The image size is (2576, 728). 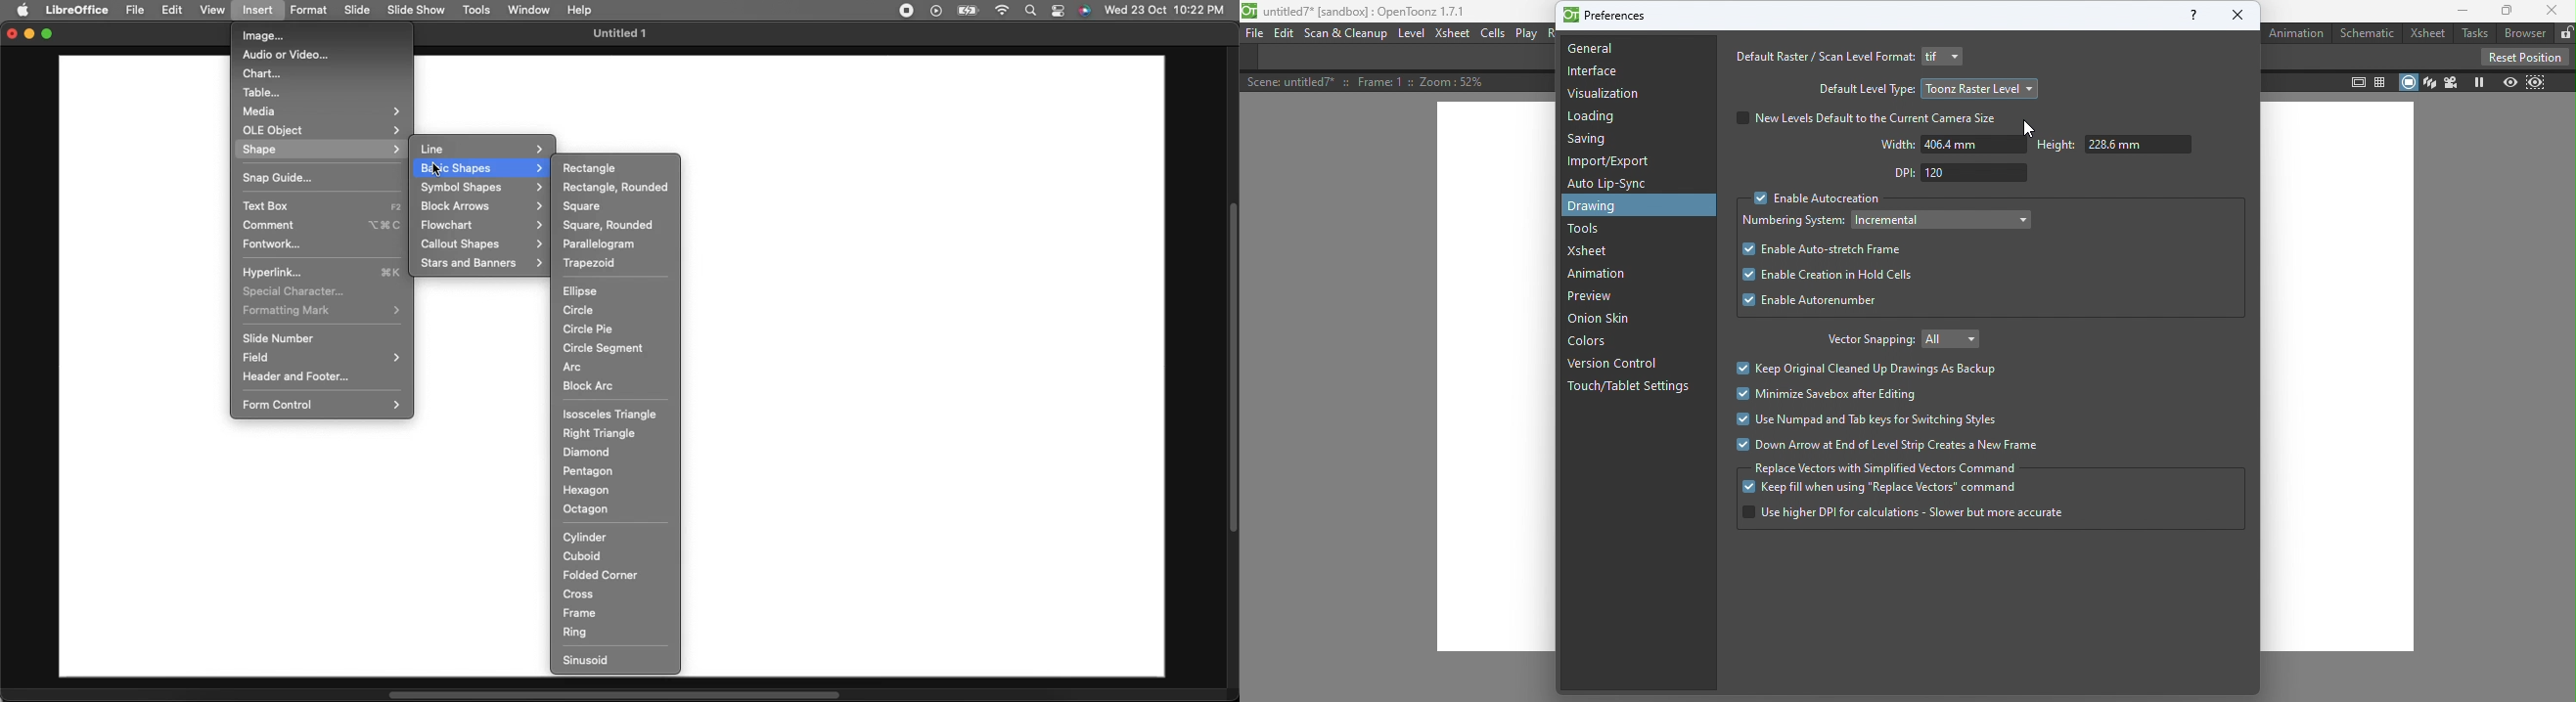 What do you see at coordinates (584, 207) in the screenshot?
I see `Square` at bounding box center [584, 207].